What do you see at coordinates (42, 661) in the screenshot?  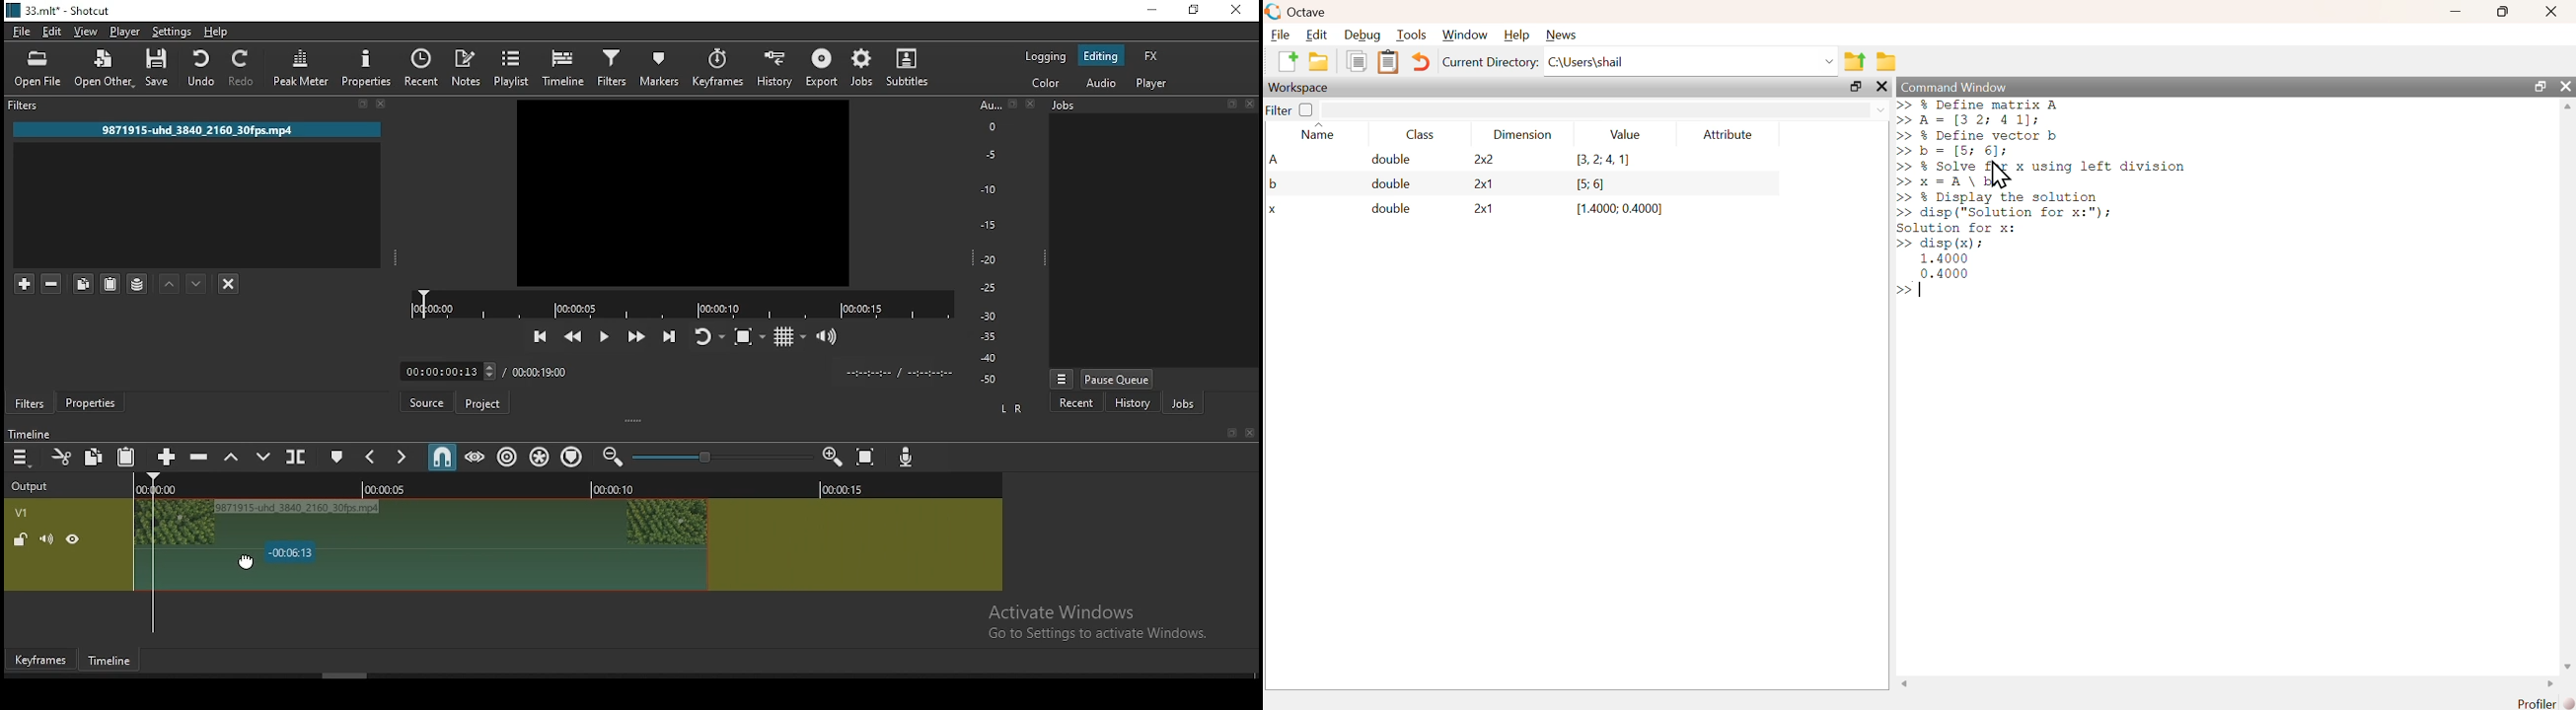 I see `Keyframe` at bounding box center [42, 661].